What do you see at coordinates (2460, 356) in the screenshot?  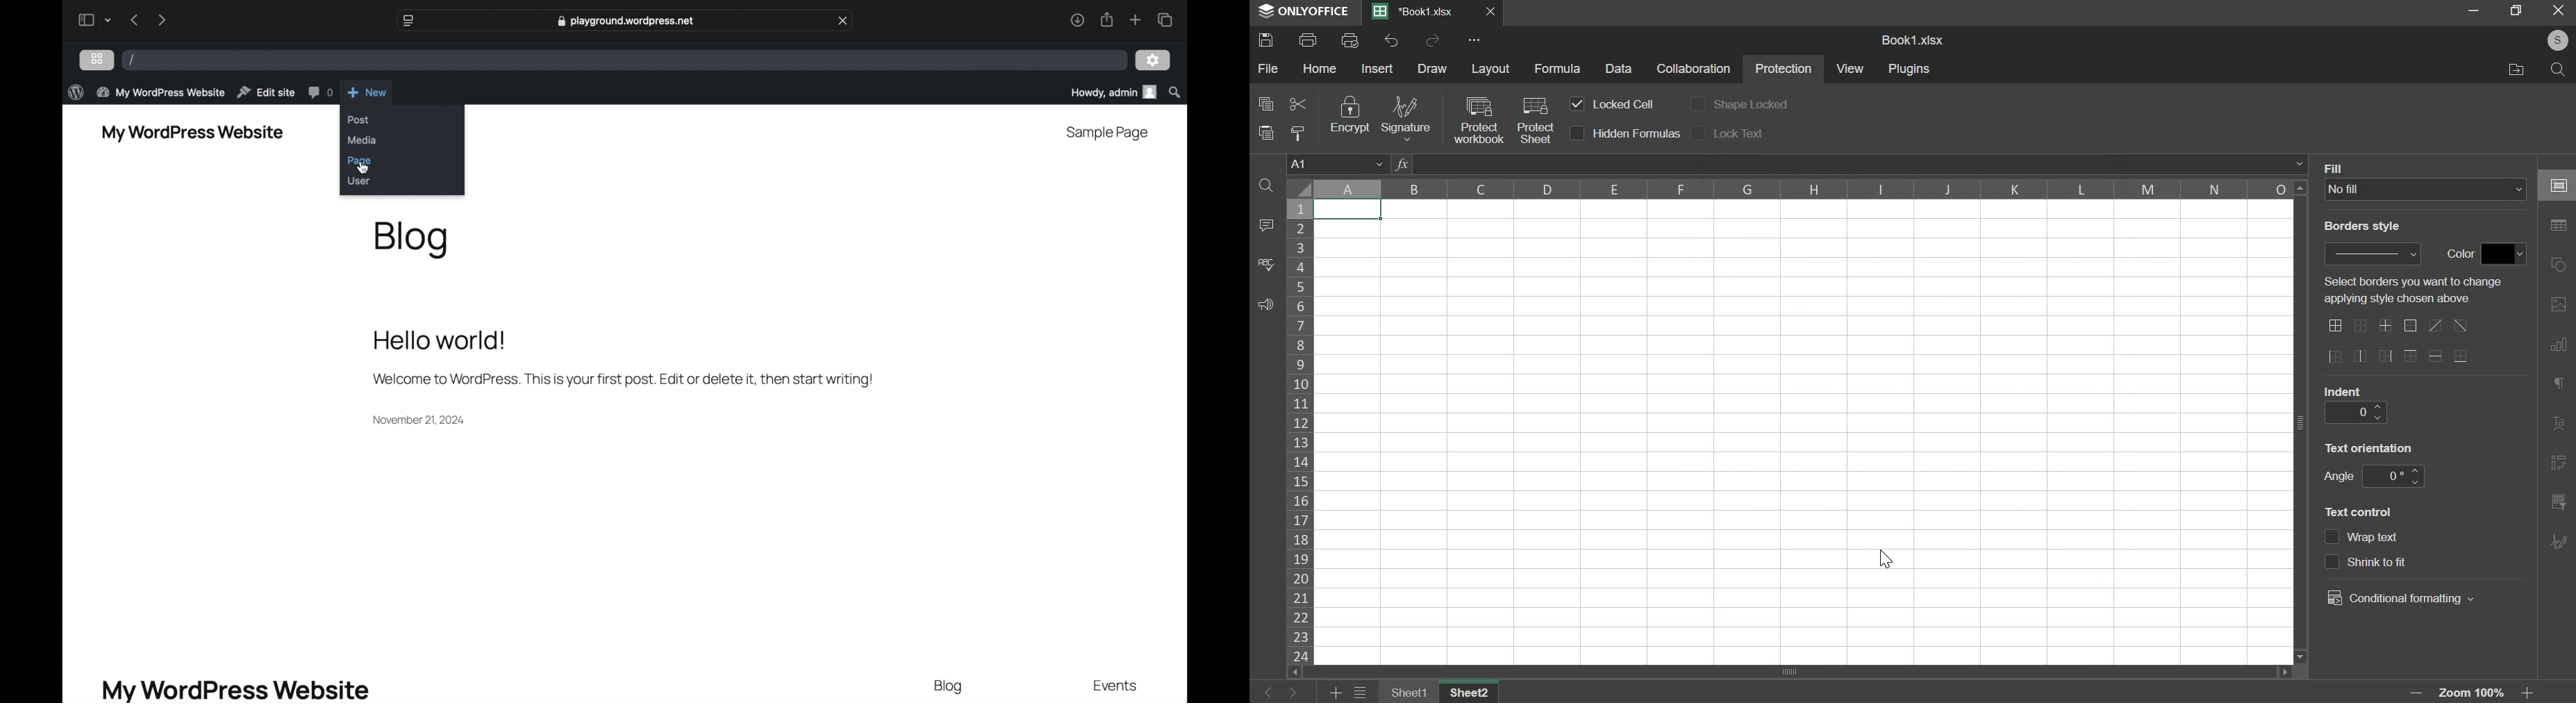 I see `border options` at bounding box center [2460, 356].